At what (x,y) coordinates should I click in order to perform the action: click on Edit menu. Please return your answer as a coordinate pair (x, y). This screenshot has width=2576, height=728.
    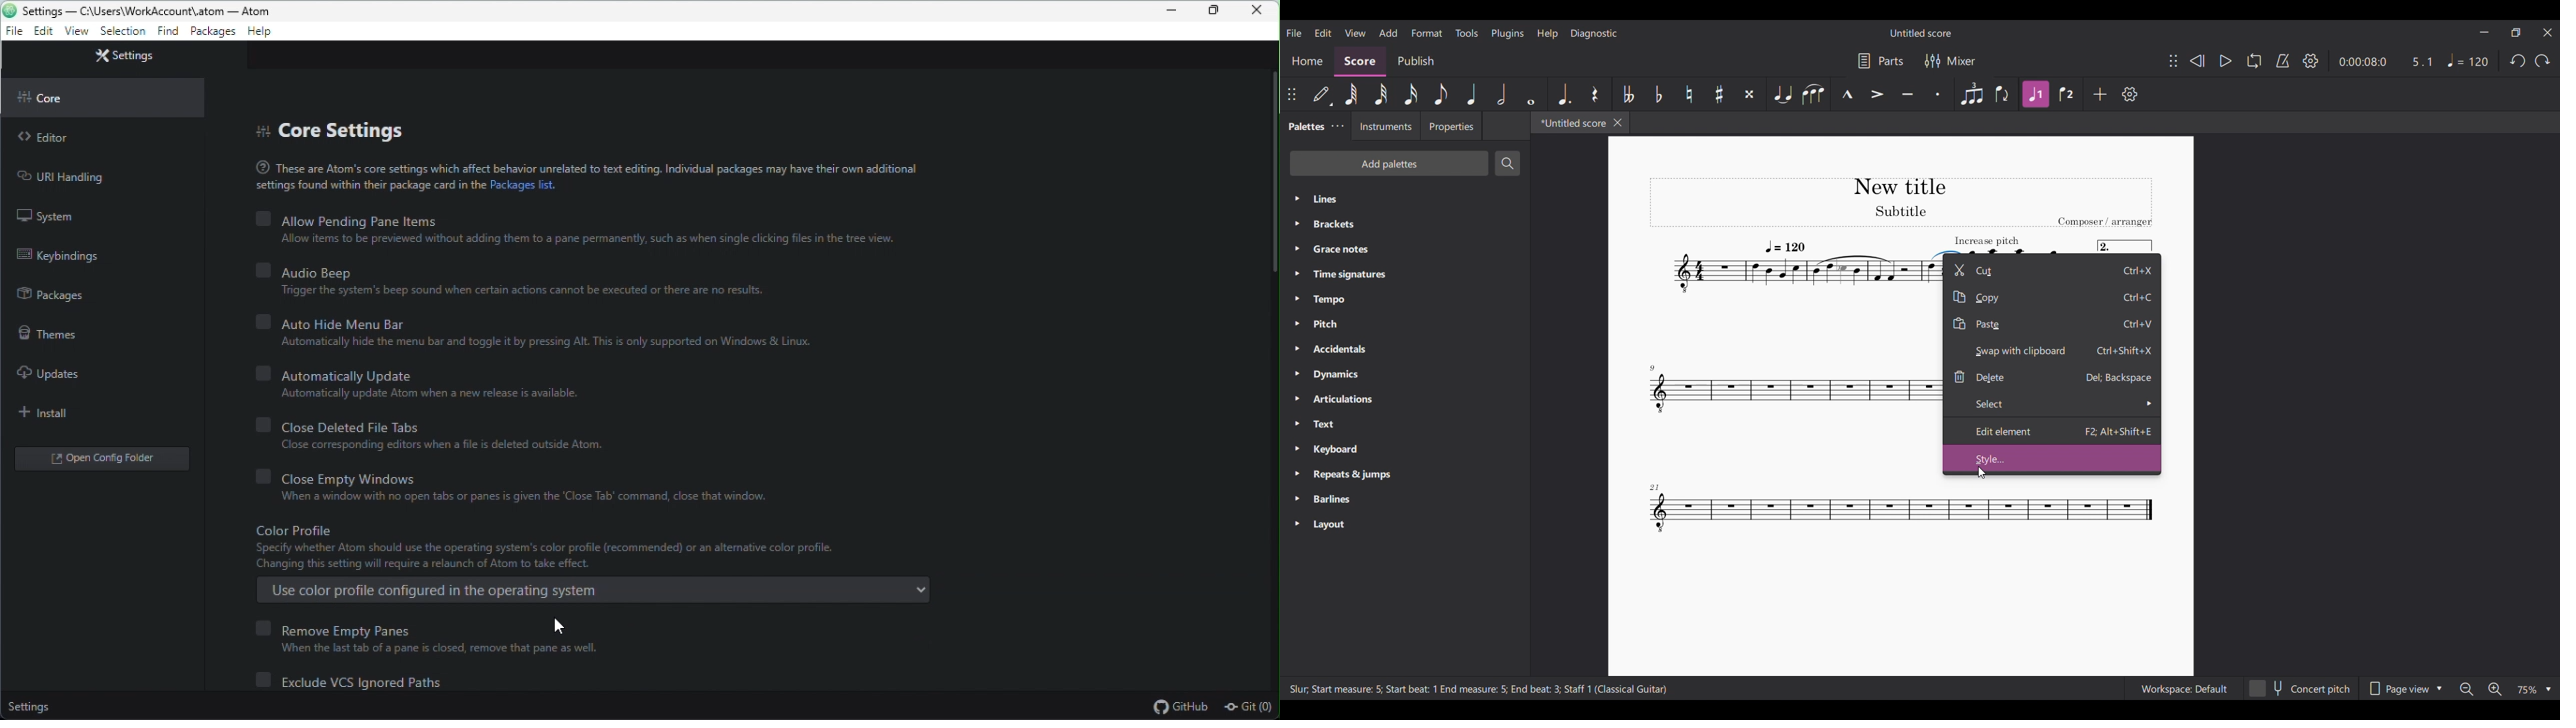
    Looking at the image, I should click on (1323, 33).